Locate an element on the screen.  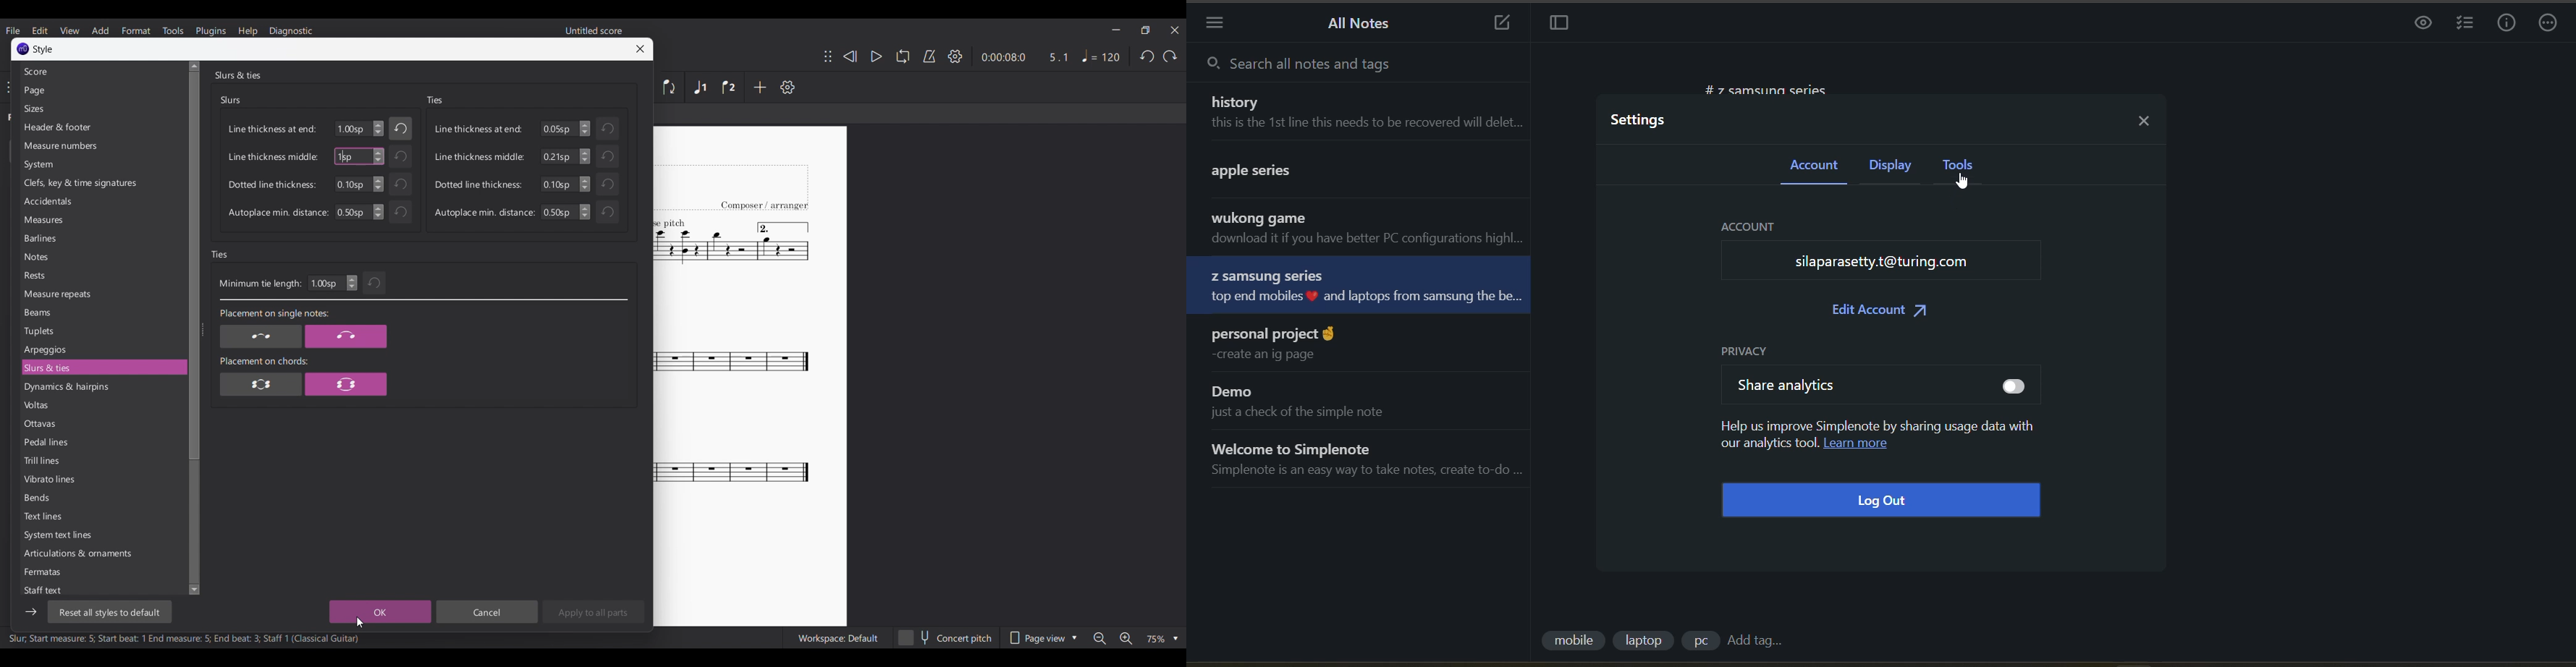
System text lines is located at coordinates (102, 535).